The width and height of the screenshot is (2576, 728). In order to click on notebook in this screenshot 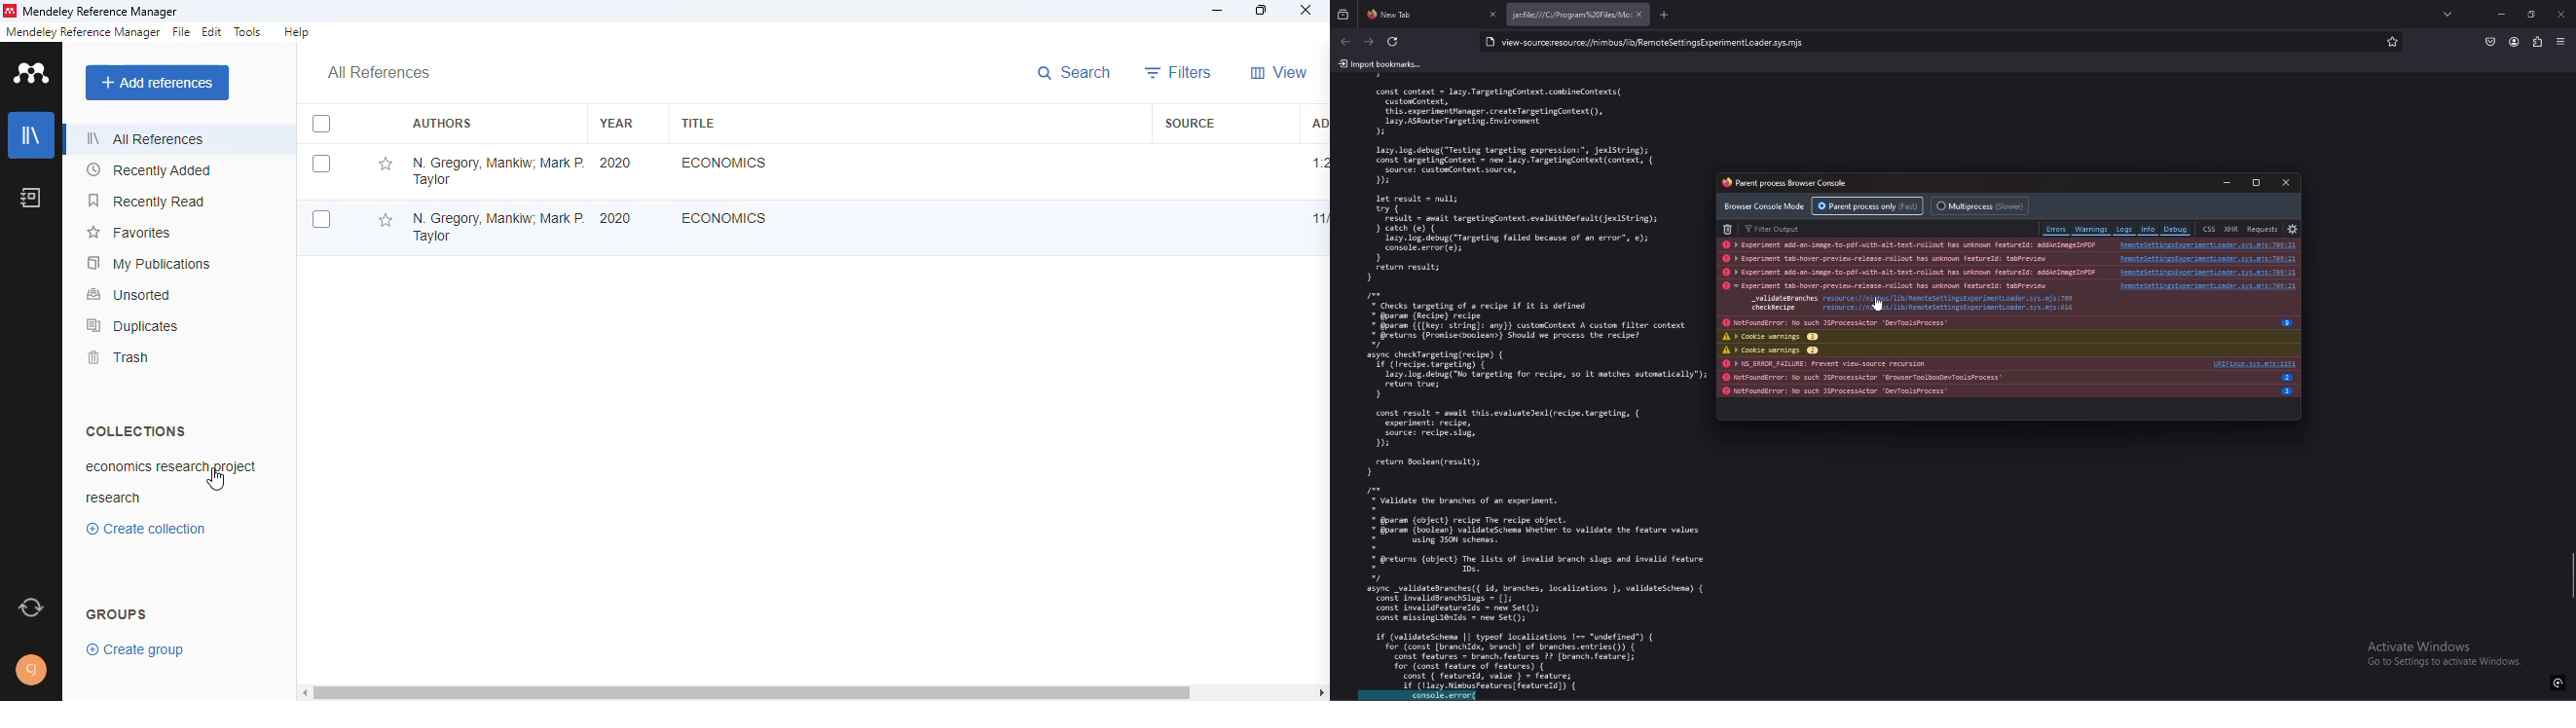, I will do `click(31, 197)`.